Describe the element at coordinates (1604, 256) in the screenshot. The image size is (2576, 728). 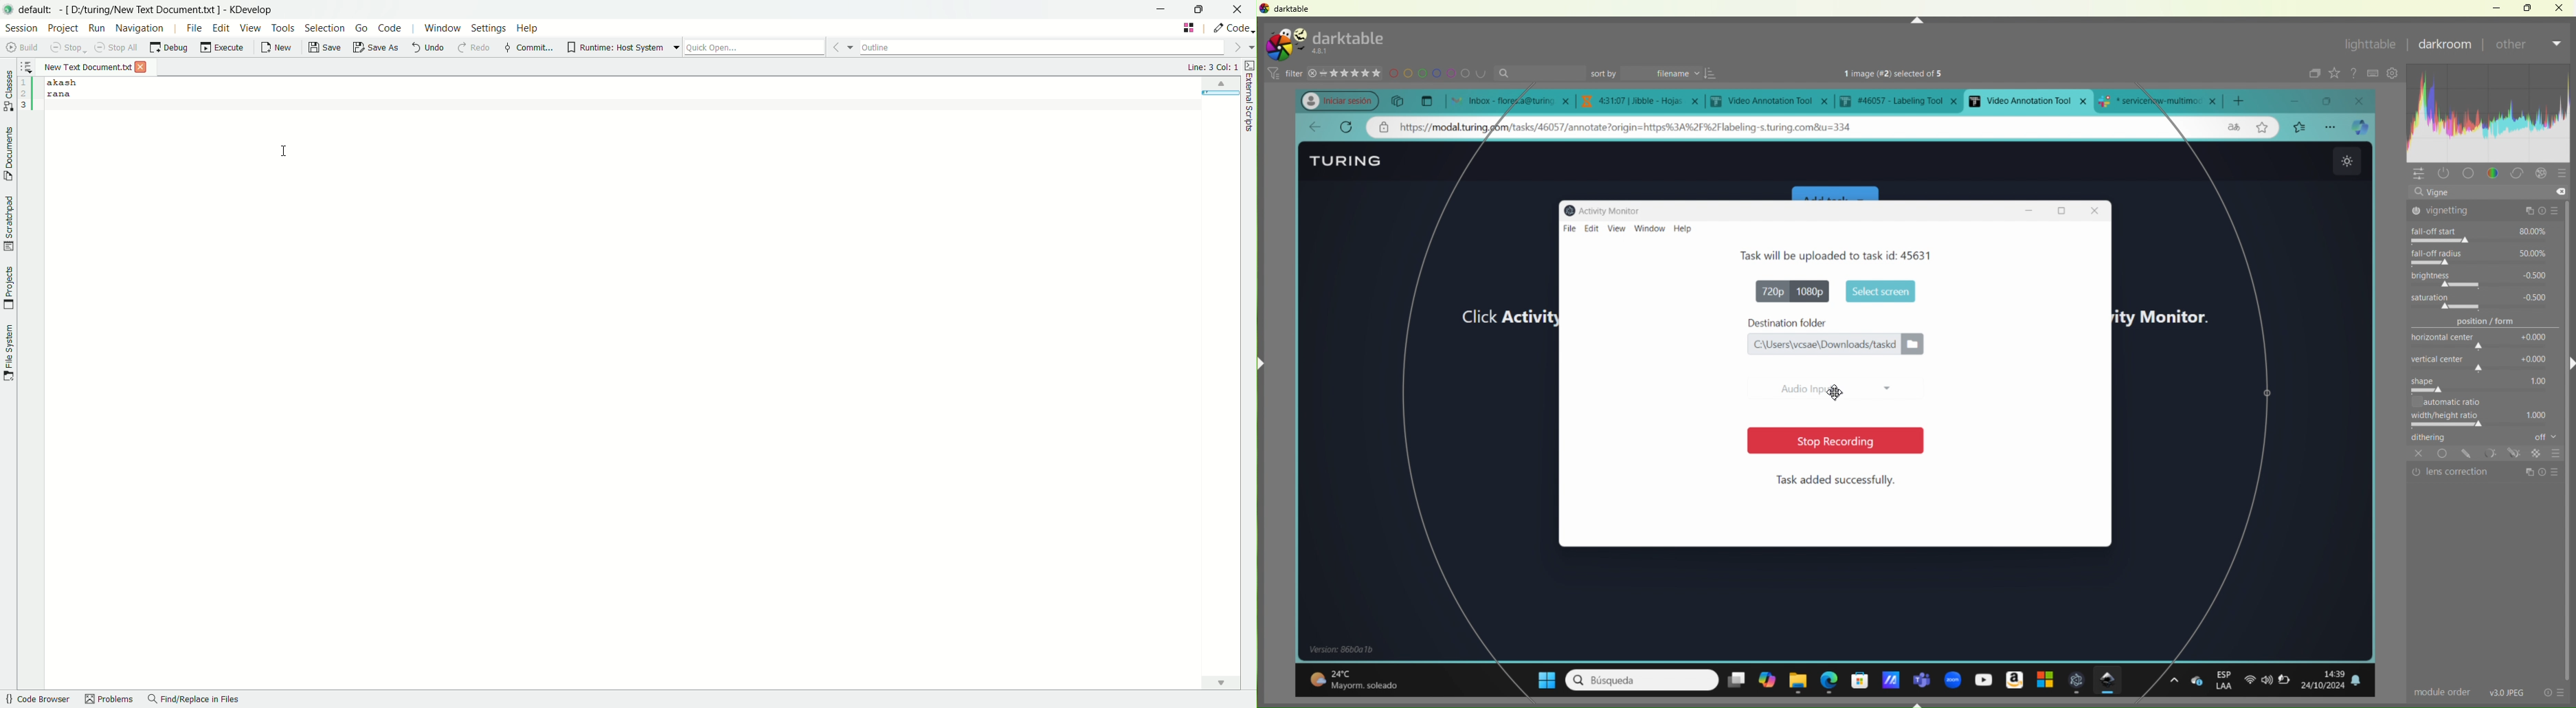
I see `file` at that location.